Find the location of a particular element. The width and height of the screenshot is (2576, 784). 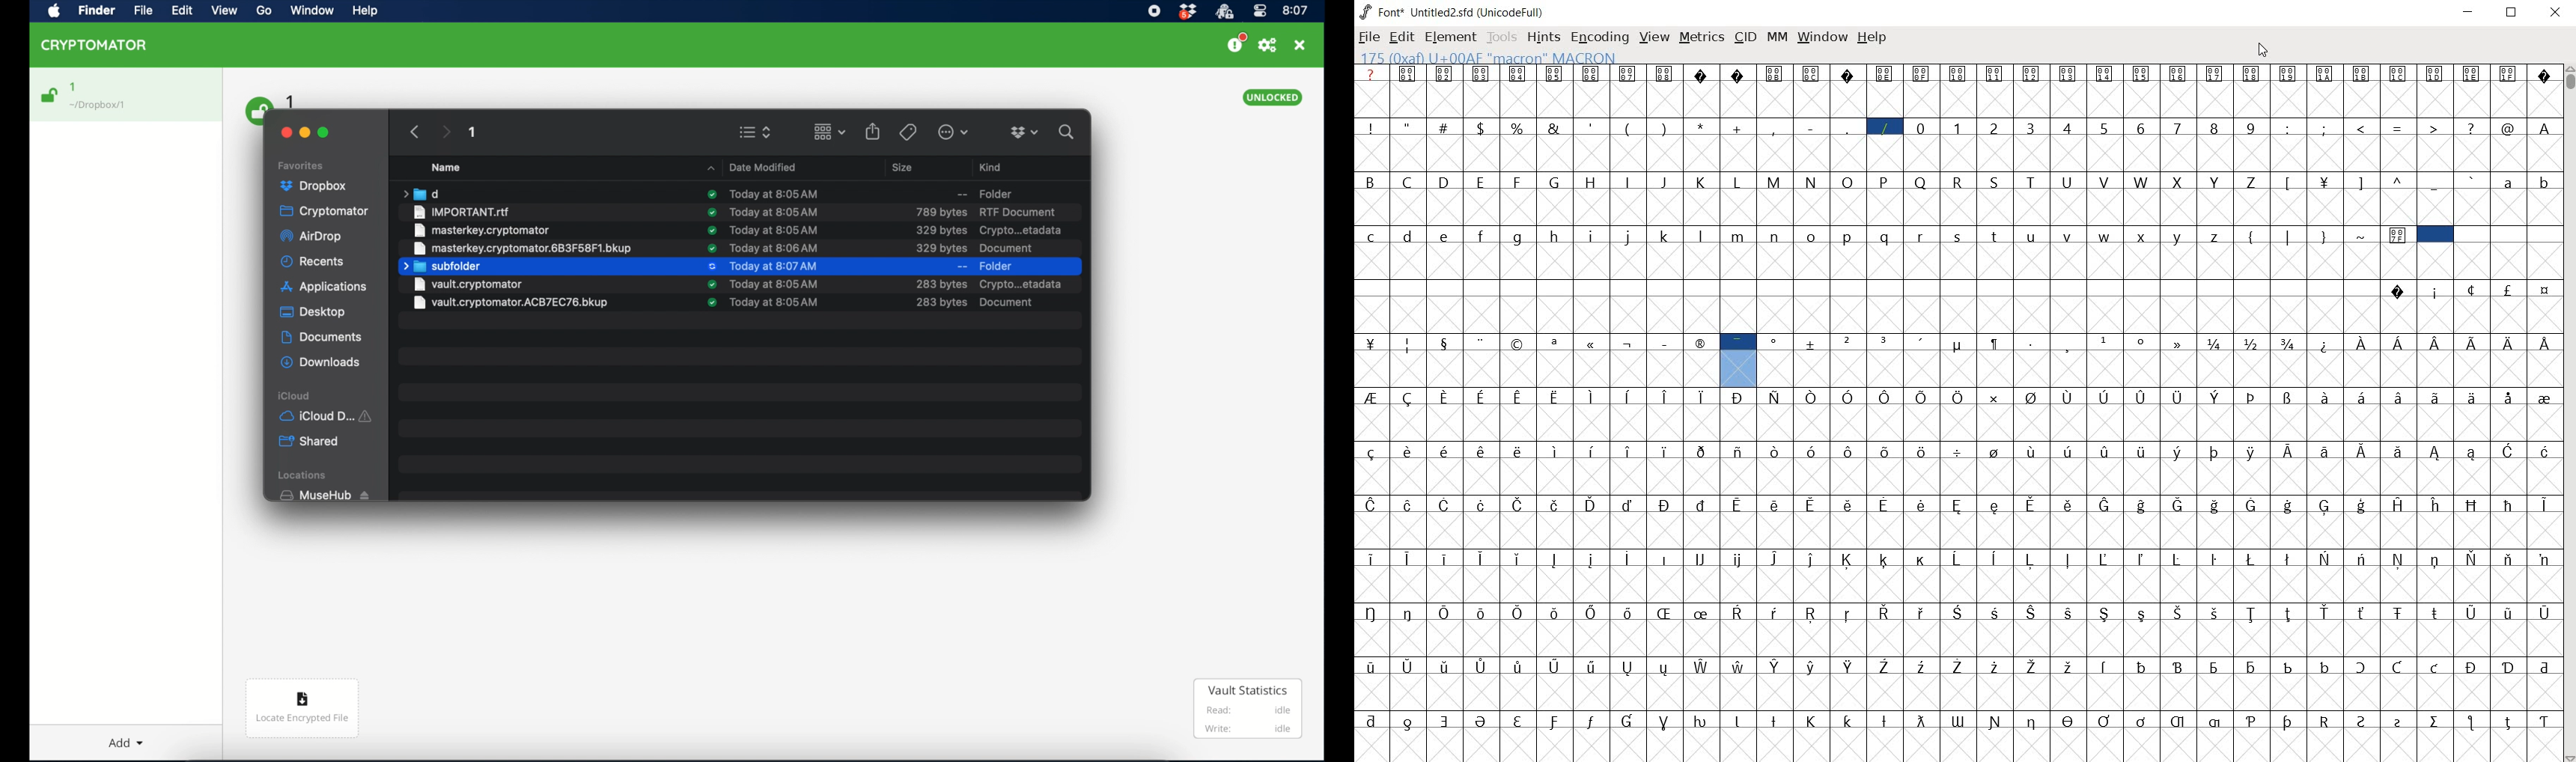

special characters is located at coordinates (1830, 145).